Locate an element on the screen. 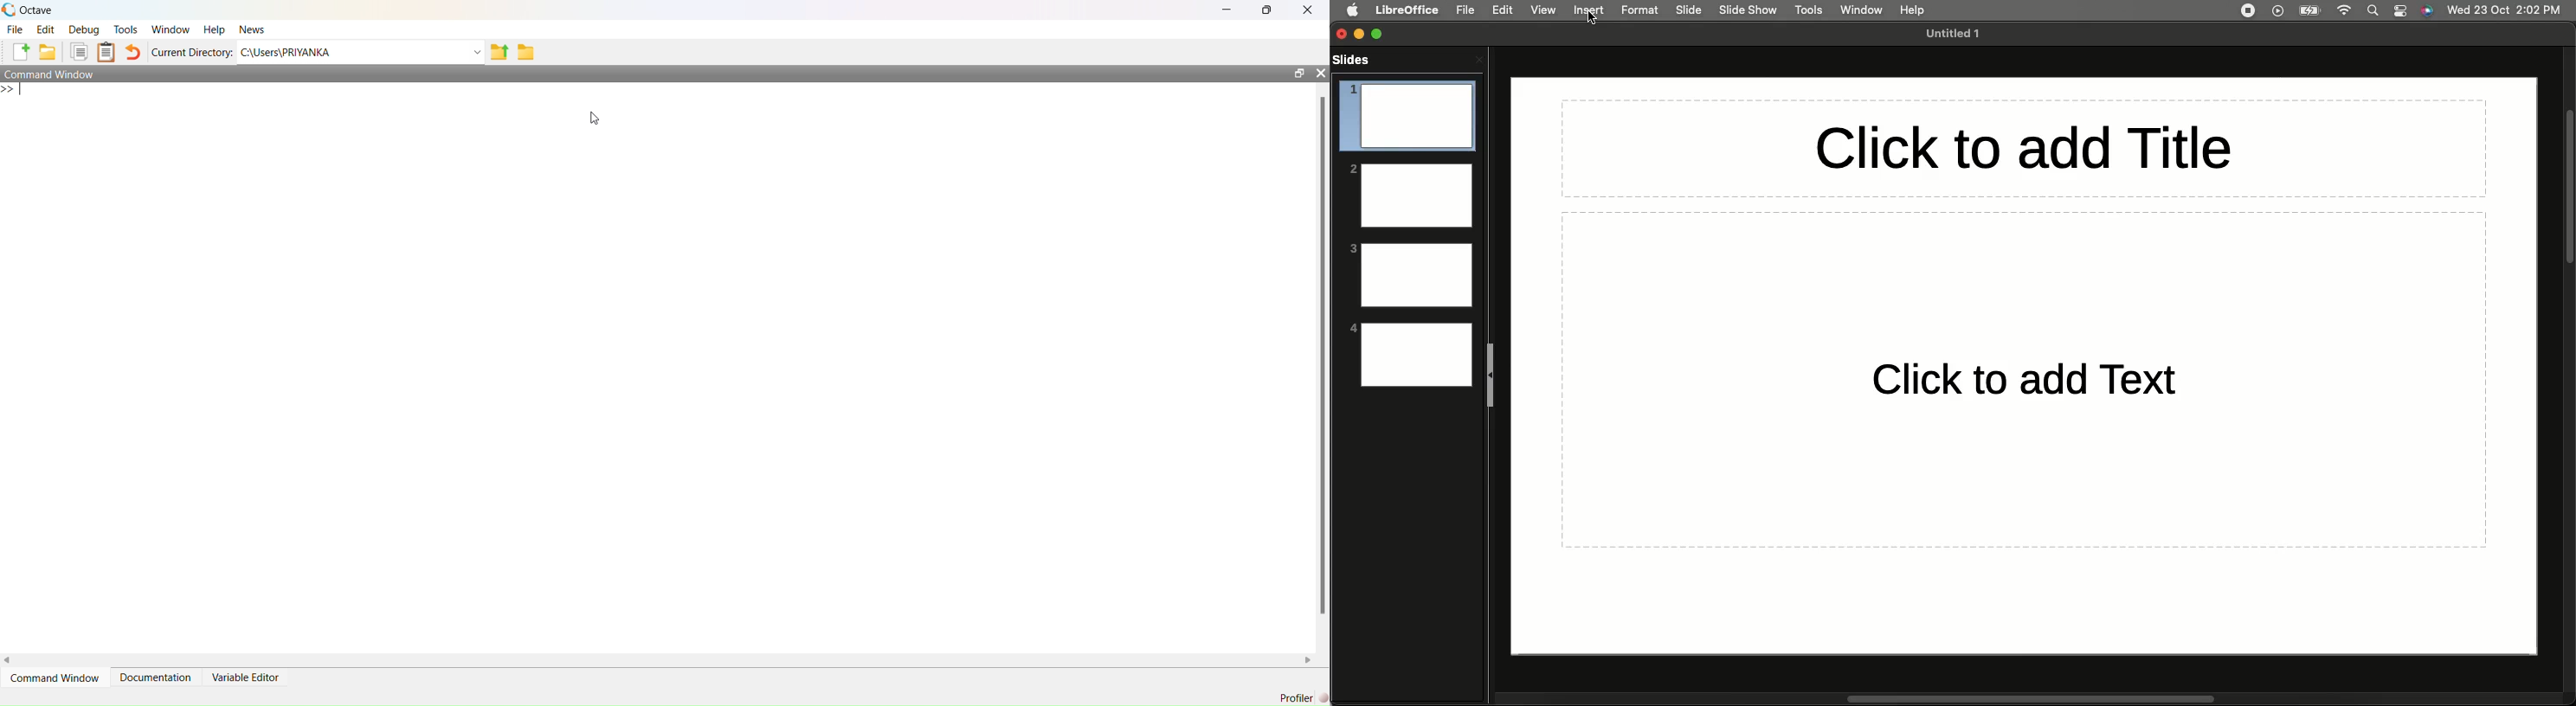 The width and height of the screenshot is (2576, 728). News is located at coordinates (253, 30).